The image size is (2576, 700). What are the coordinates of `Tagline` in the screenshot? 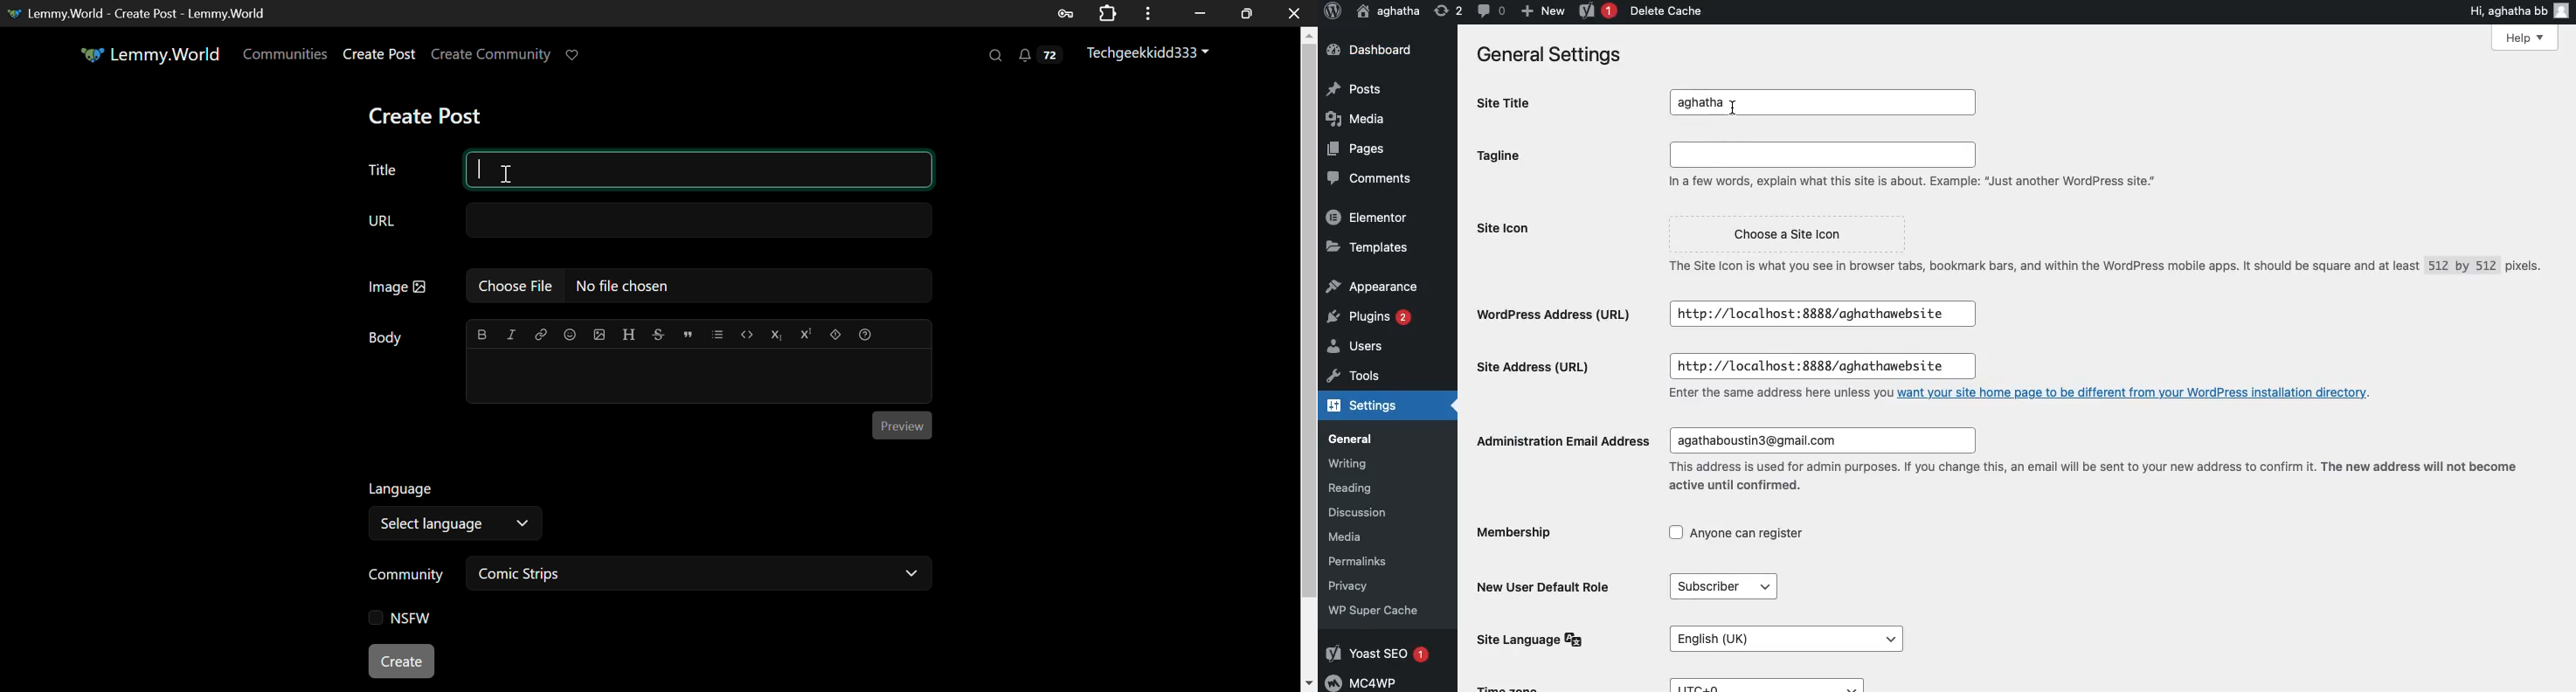 It's located at (1512, 159).